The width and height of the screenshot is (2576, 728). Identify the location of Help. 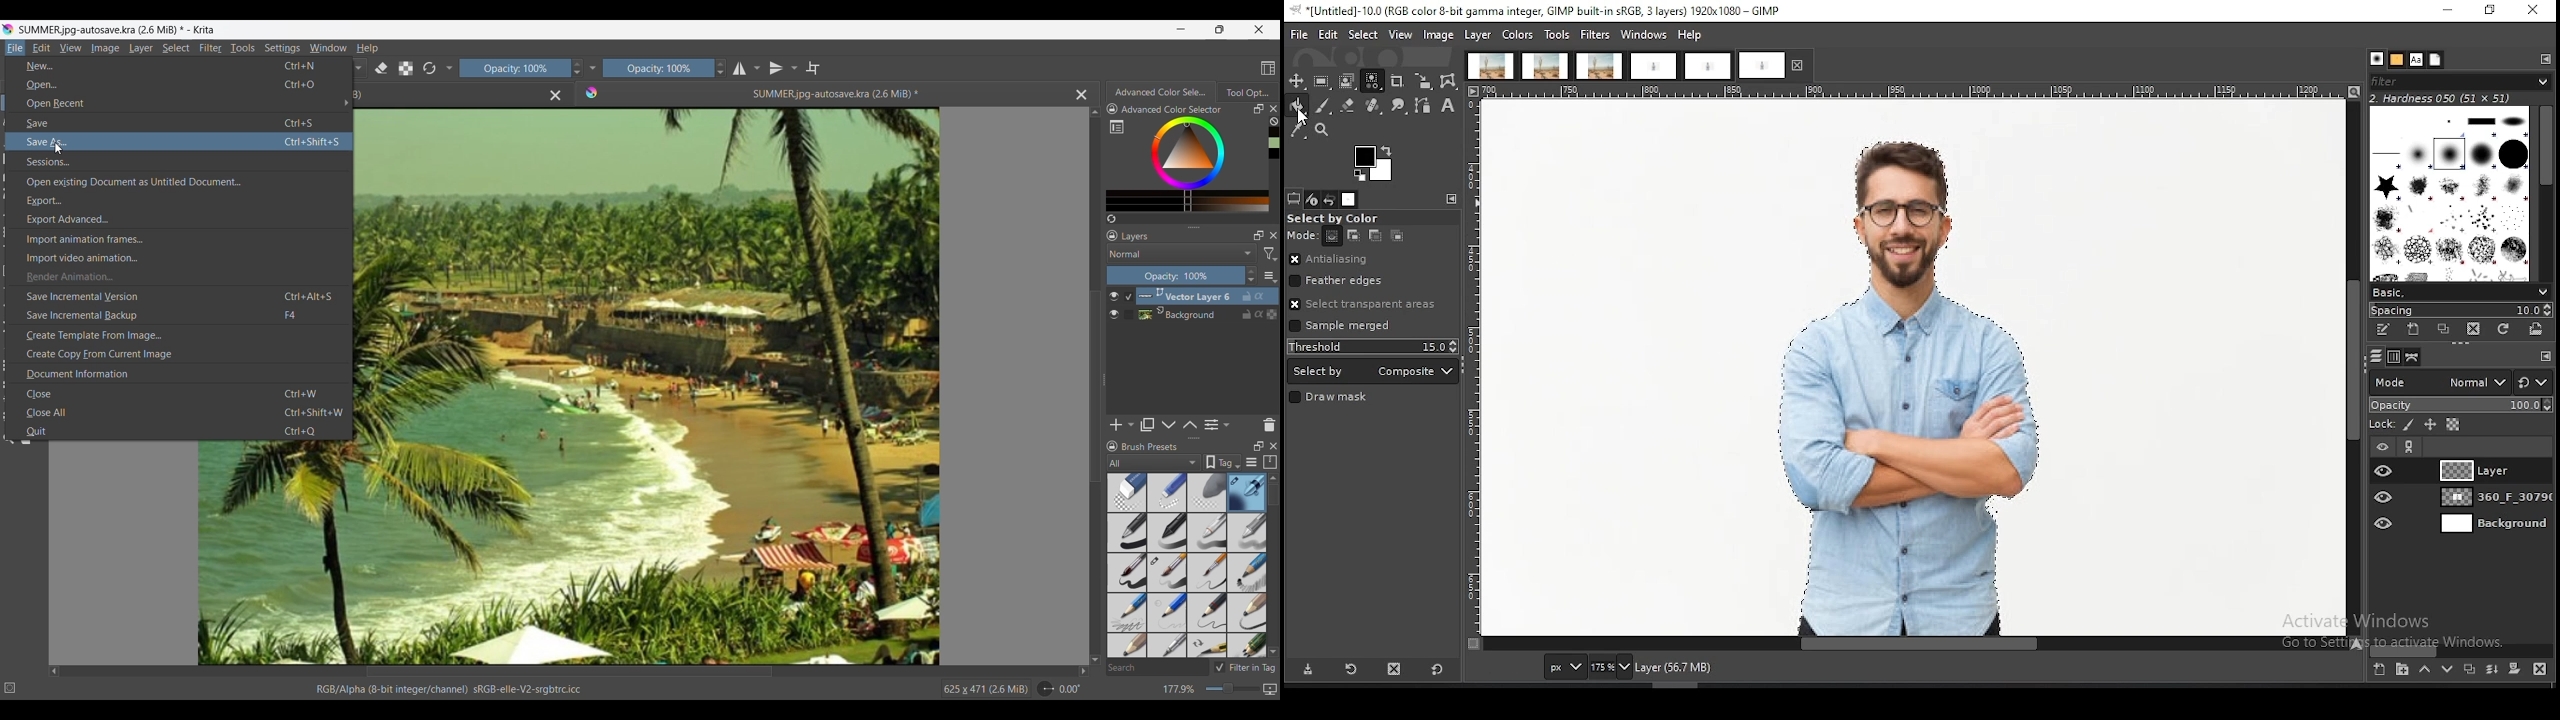
(367, 49).